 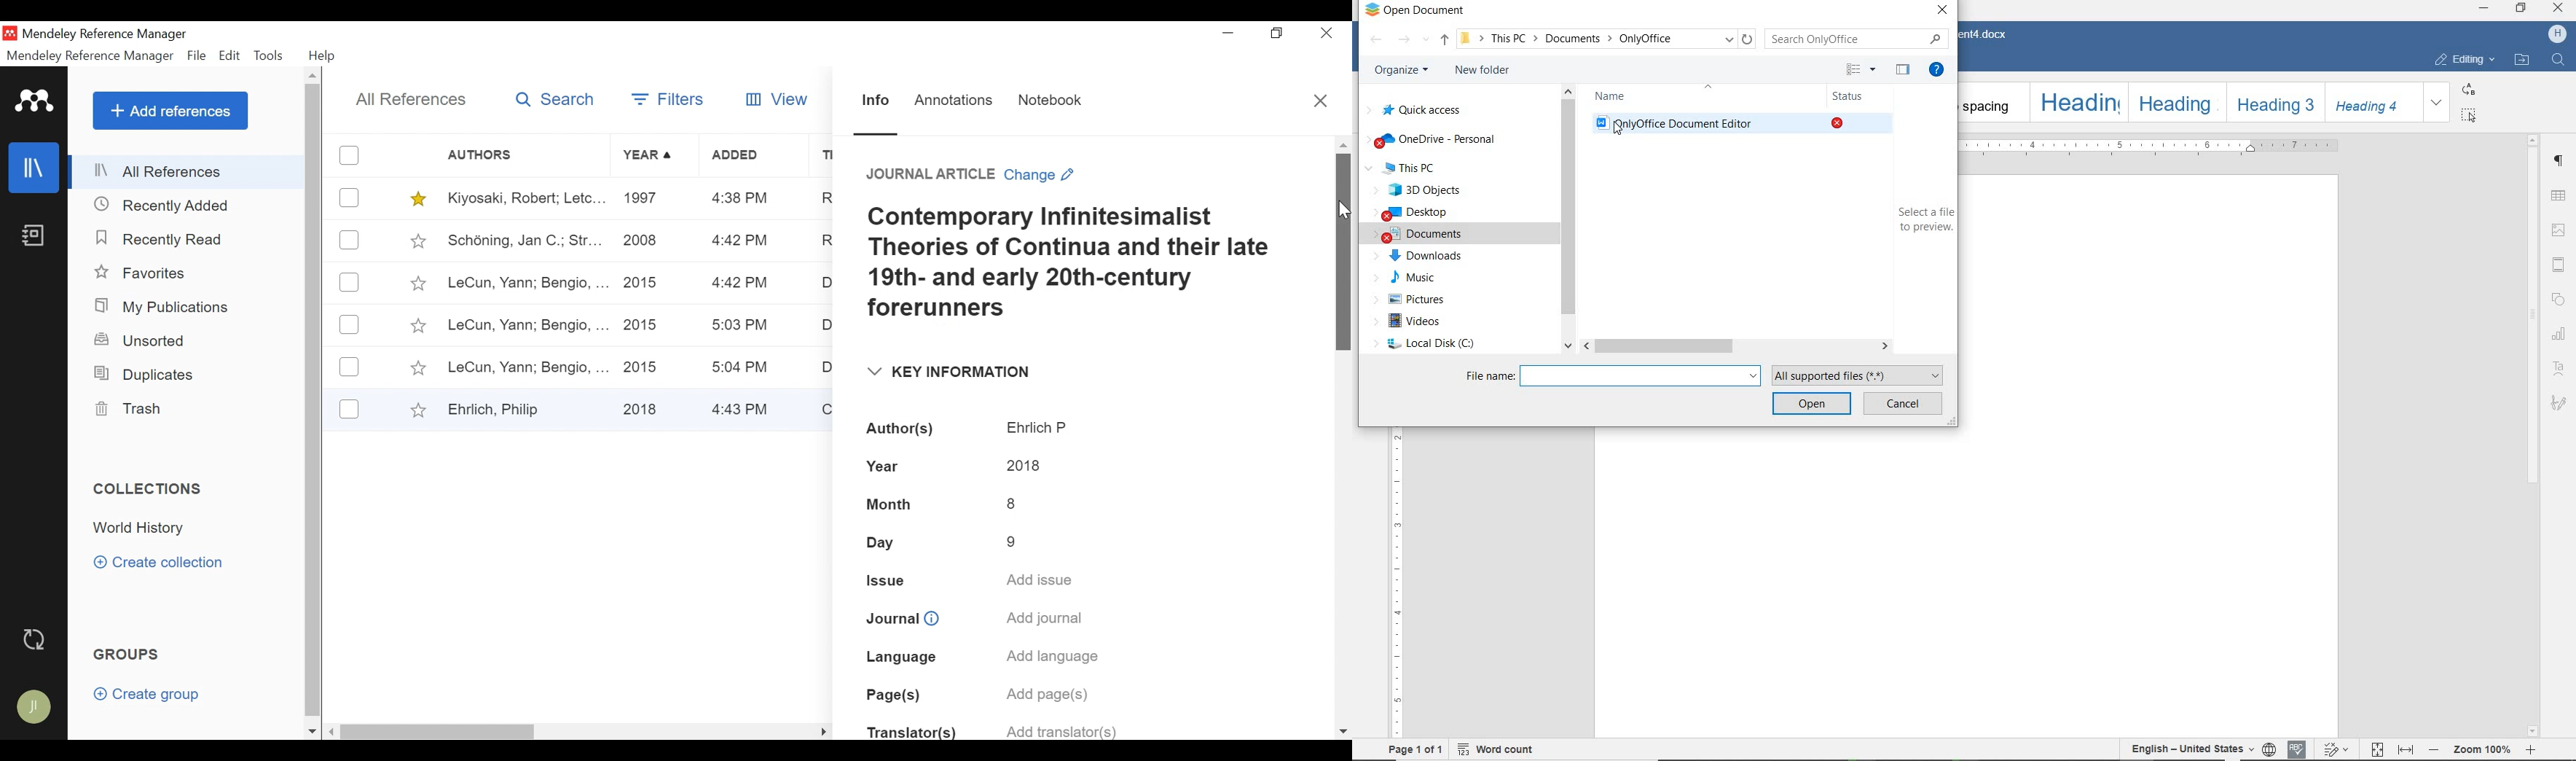 What do you see at coordinates (935, 616) in the screenshot?
I see `information` at bounding box center [935, 616].